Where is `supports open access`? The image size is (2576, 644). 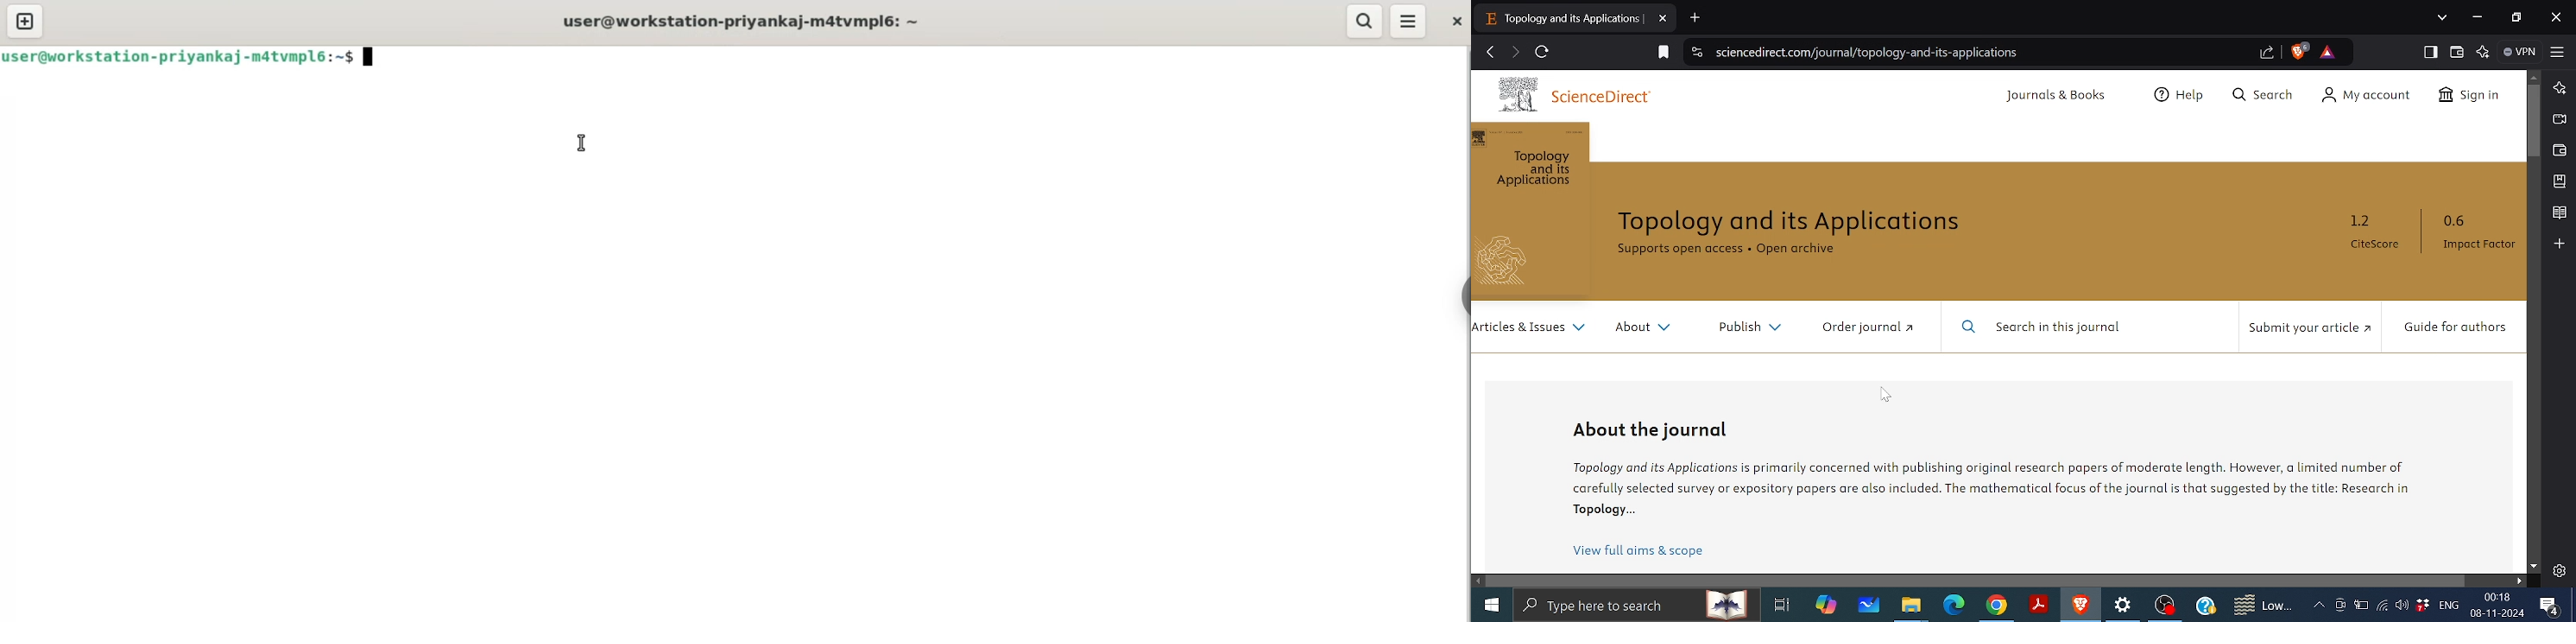
supports open access is located at coordinates (1681, 251).